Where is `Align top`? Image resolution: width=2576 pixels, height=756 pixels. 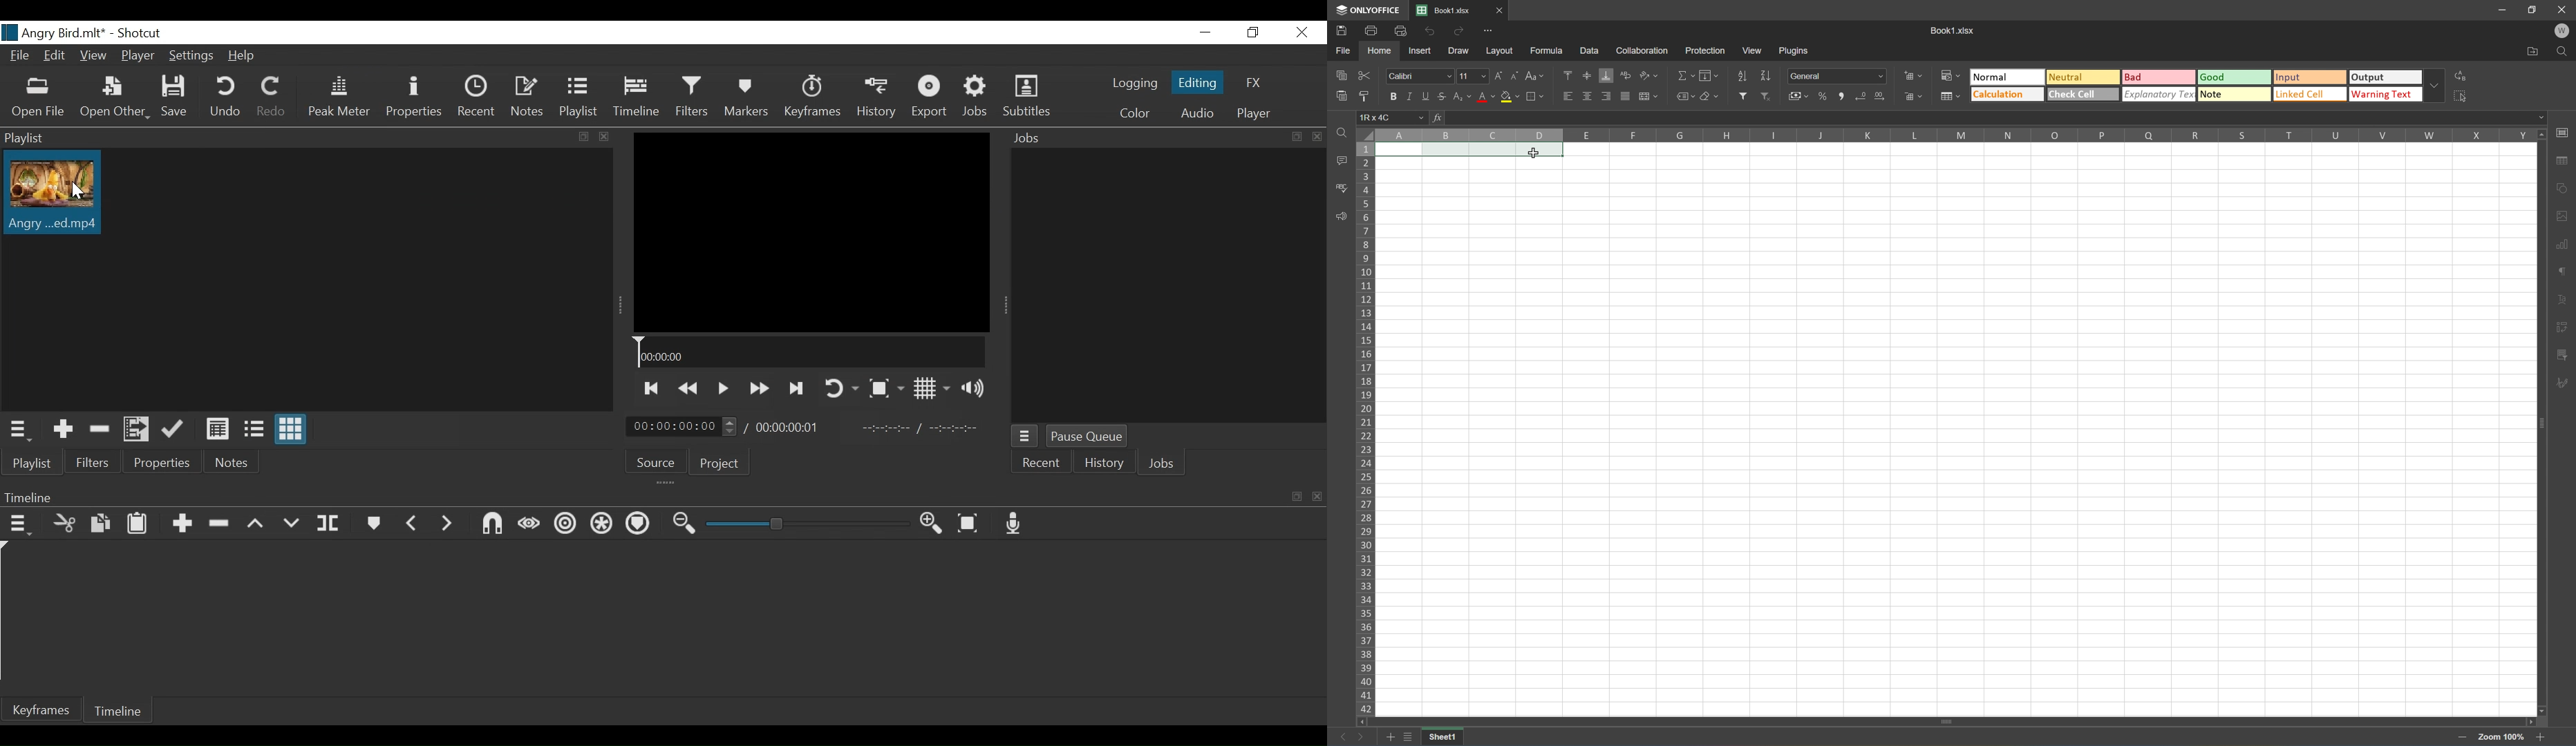 Align top is located at coordinates (1568, 74).